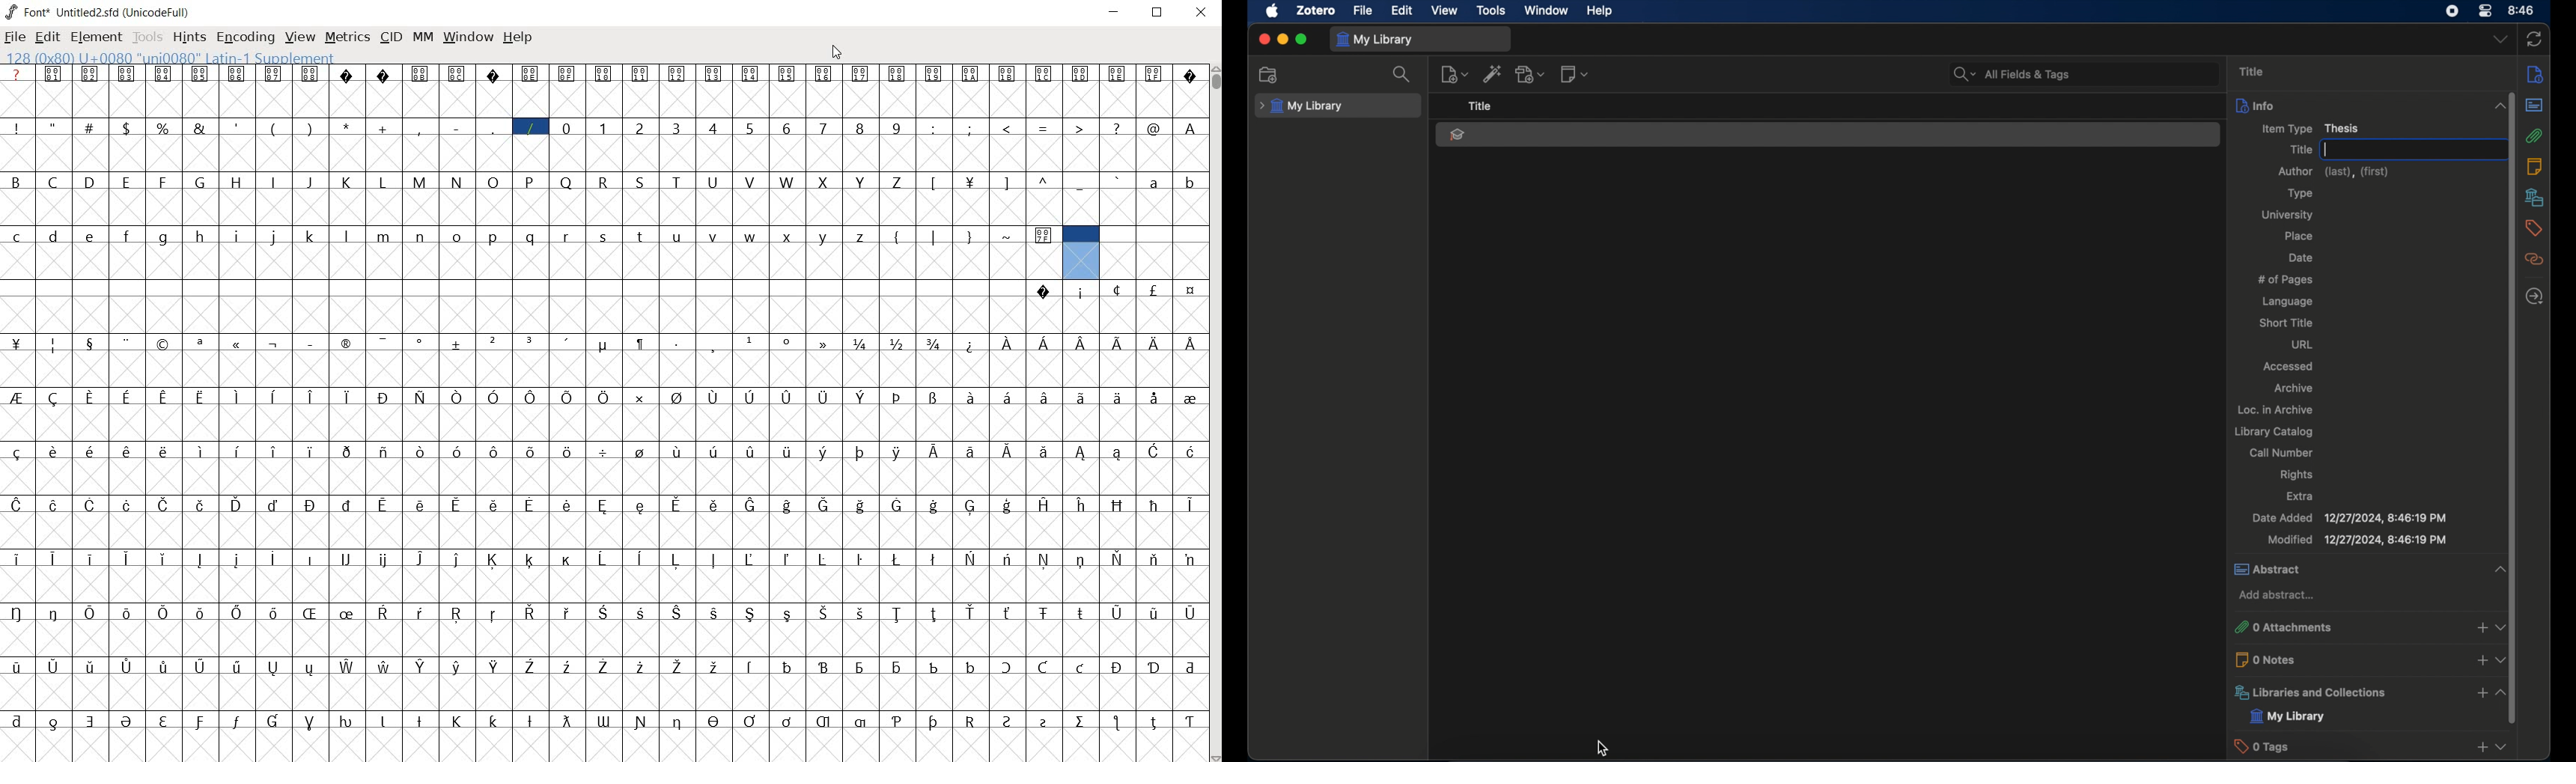  I want to click on info, so click(2538, 75).